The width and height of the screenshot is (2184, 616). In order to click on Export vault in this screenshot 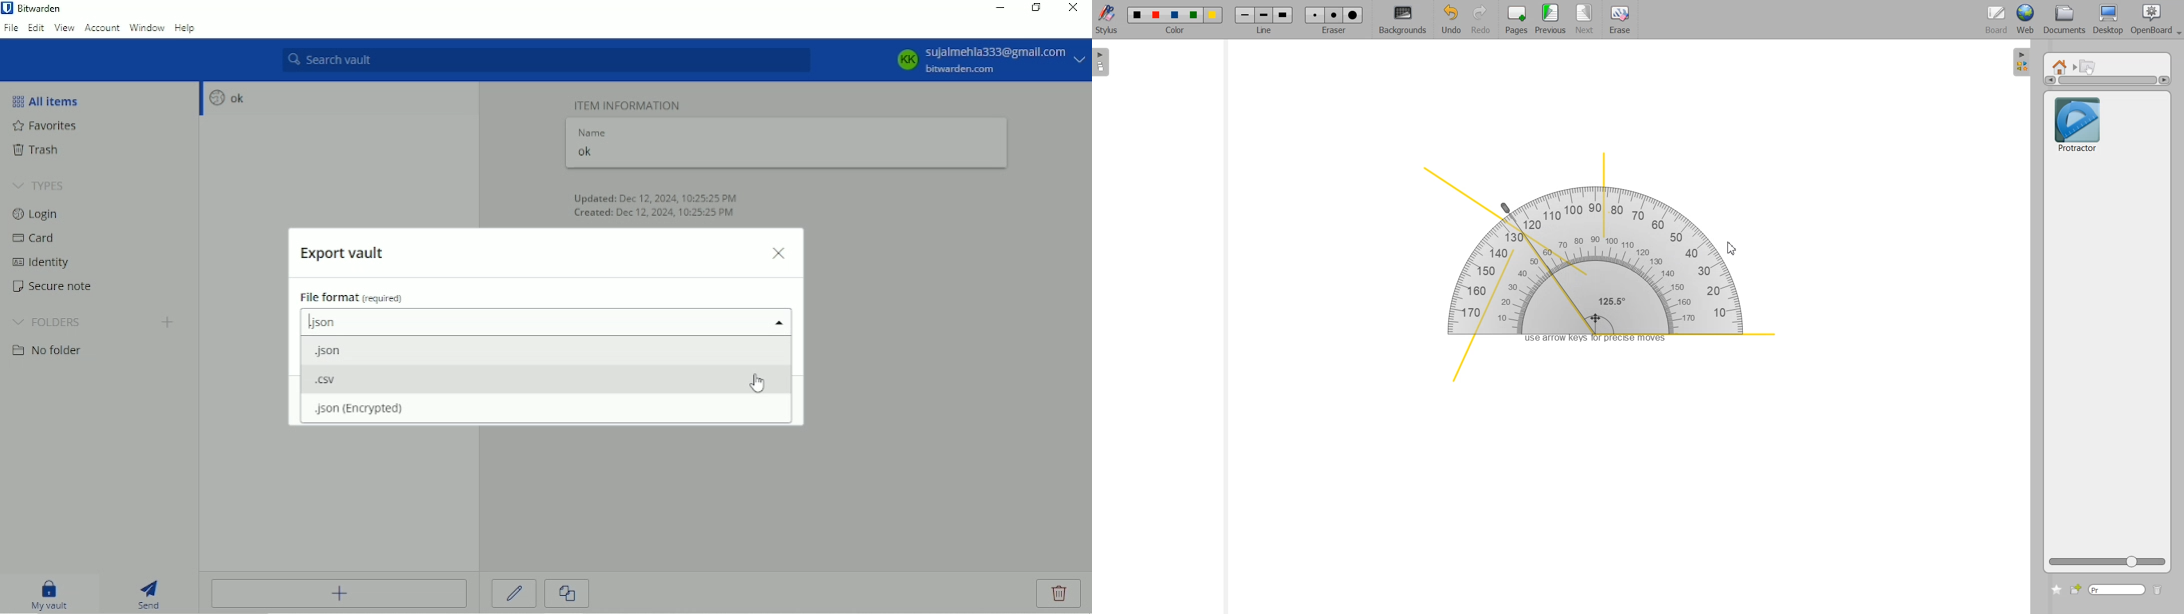, I will do `click(346, 254)`.